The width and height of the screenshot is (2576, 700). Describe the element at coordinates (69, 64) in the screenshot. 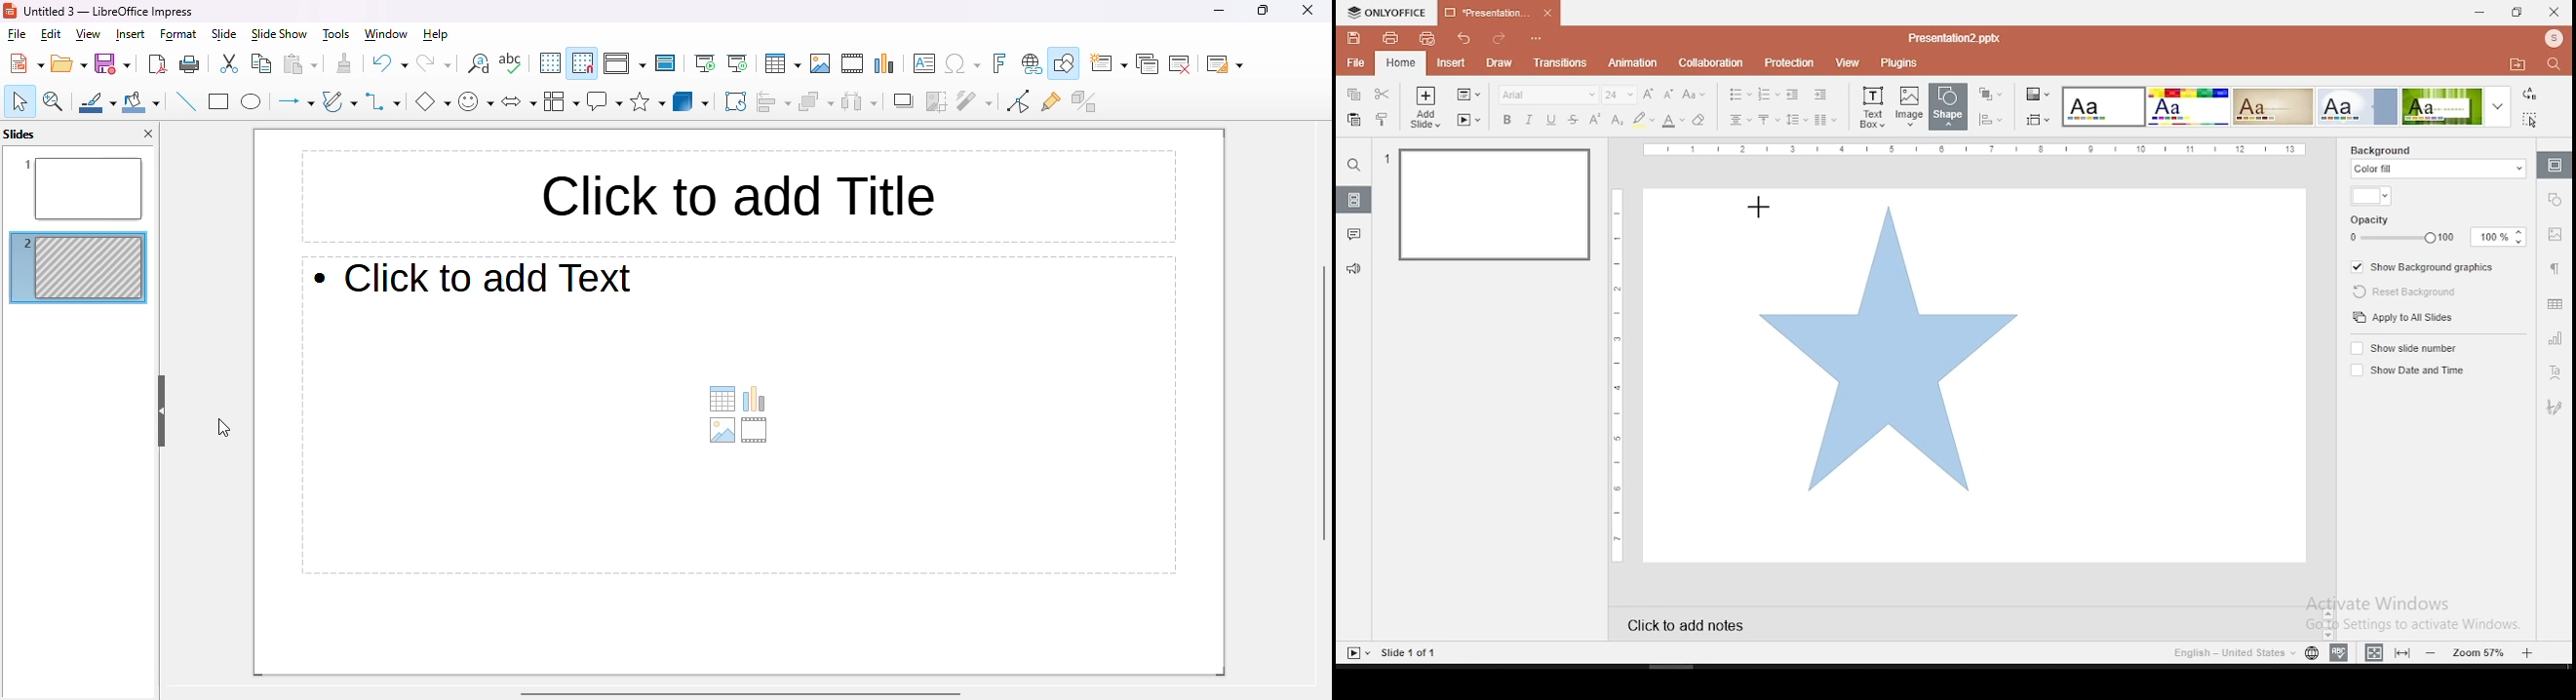

I see `open` at that location.